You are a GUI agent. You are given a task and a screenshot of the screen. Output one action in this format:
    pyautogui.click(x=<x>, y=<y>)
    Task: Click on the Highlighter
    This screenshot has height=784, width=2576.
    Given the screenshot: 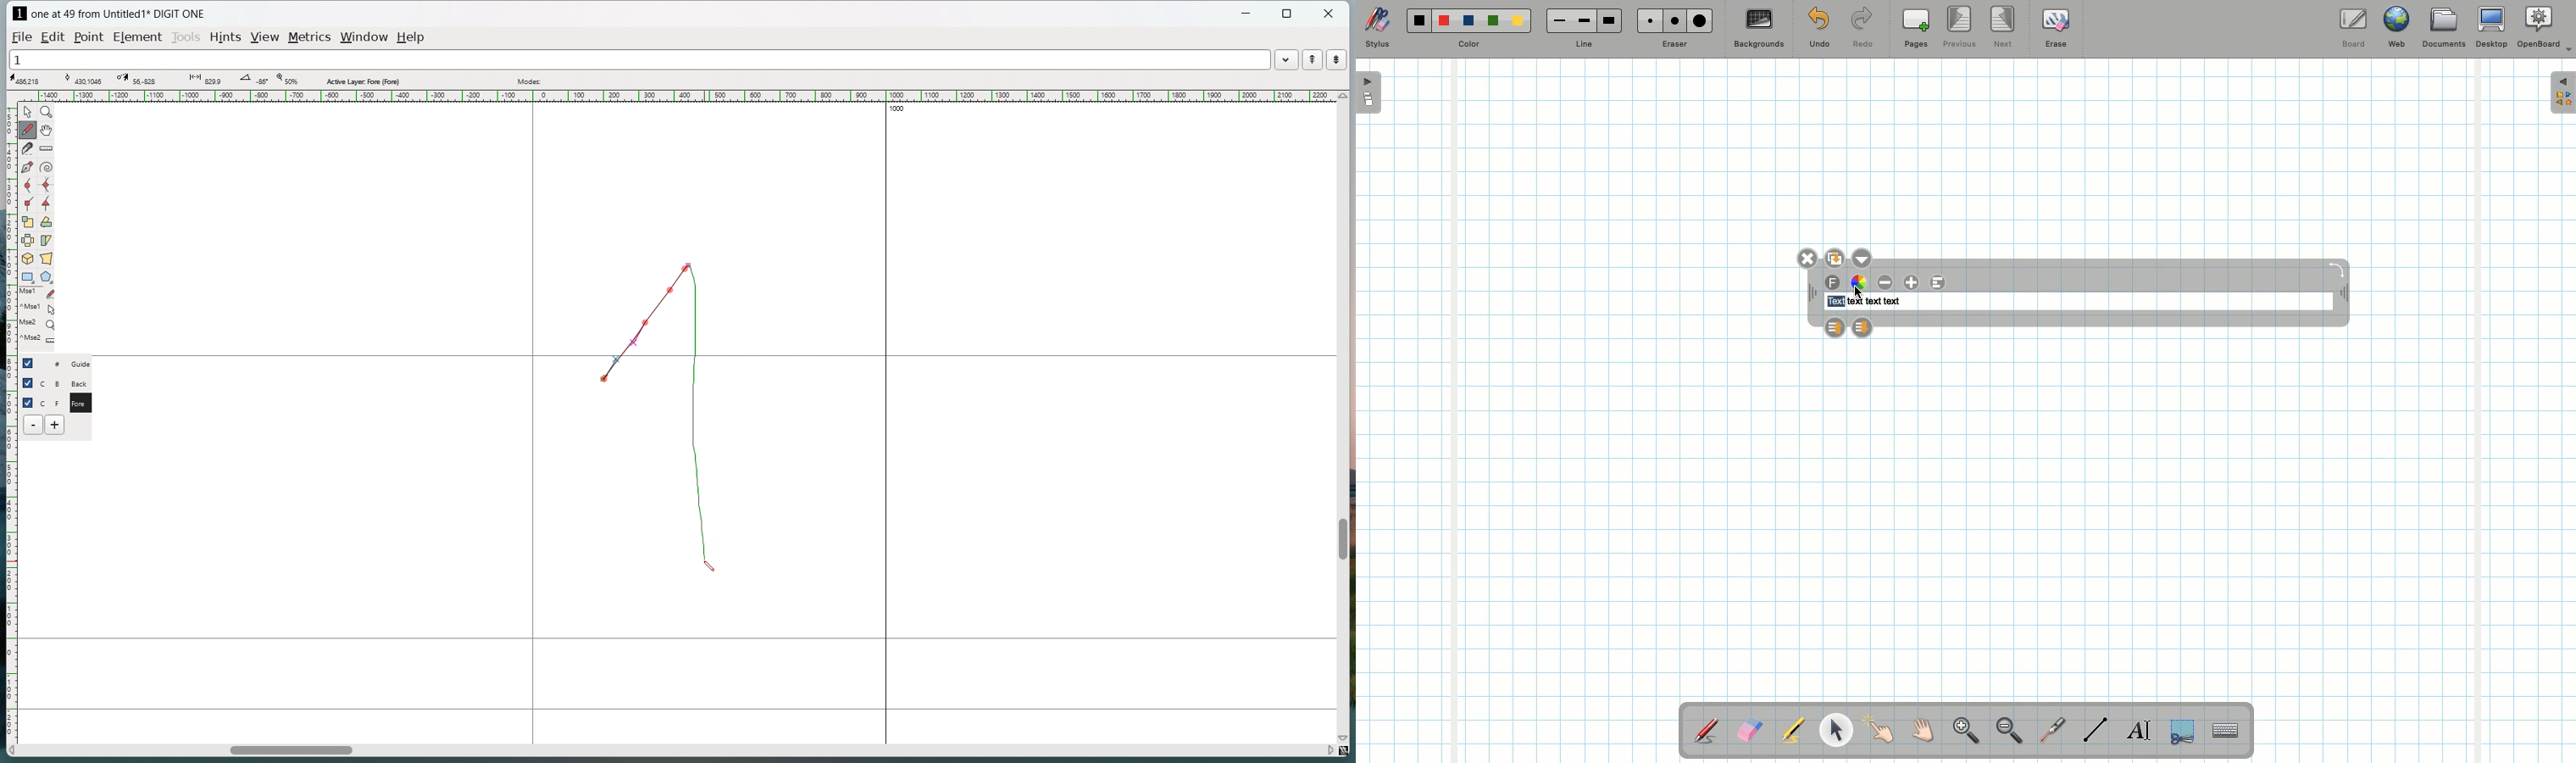 What is the action you would take?
    pyautogui.click(x=1791, y=732)
    